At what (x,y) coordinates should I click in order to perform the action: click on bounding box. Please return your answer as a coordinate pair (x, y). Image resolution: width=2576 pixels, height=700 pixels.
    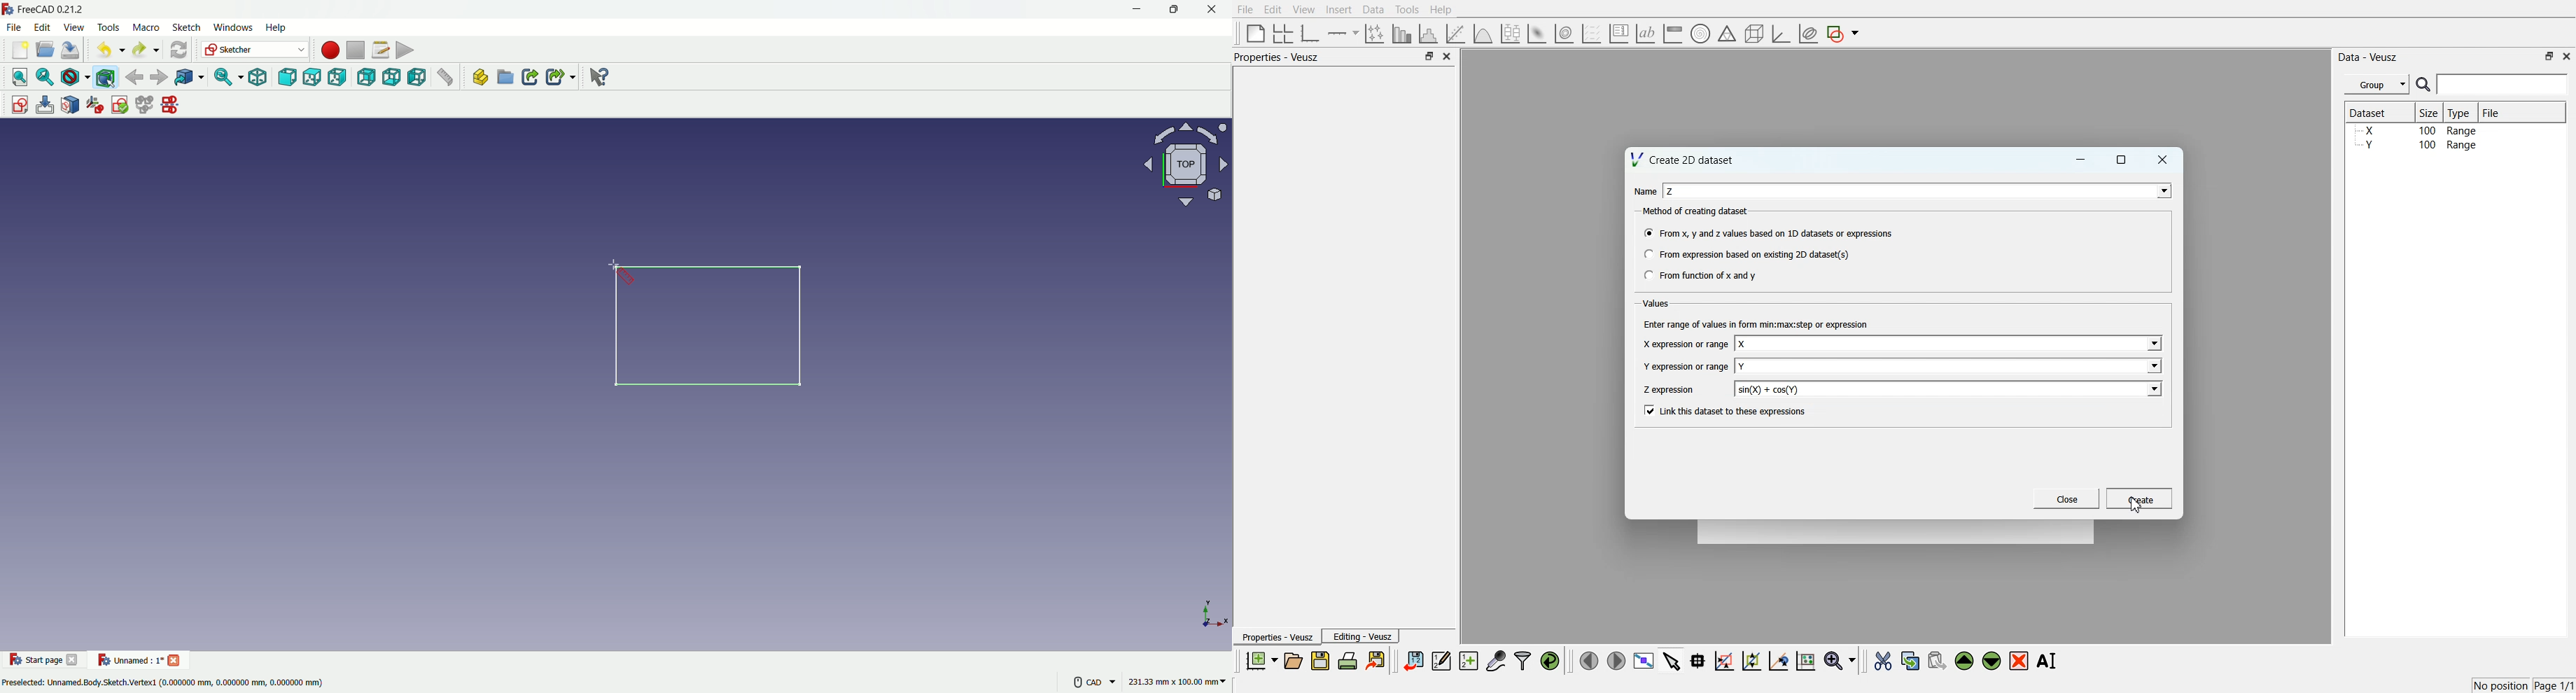
    Looking at the image, I should click on (107, 77).